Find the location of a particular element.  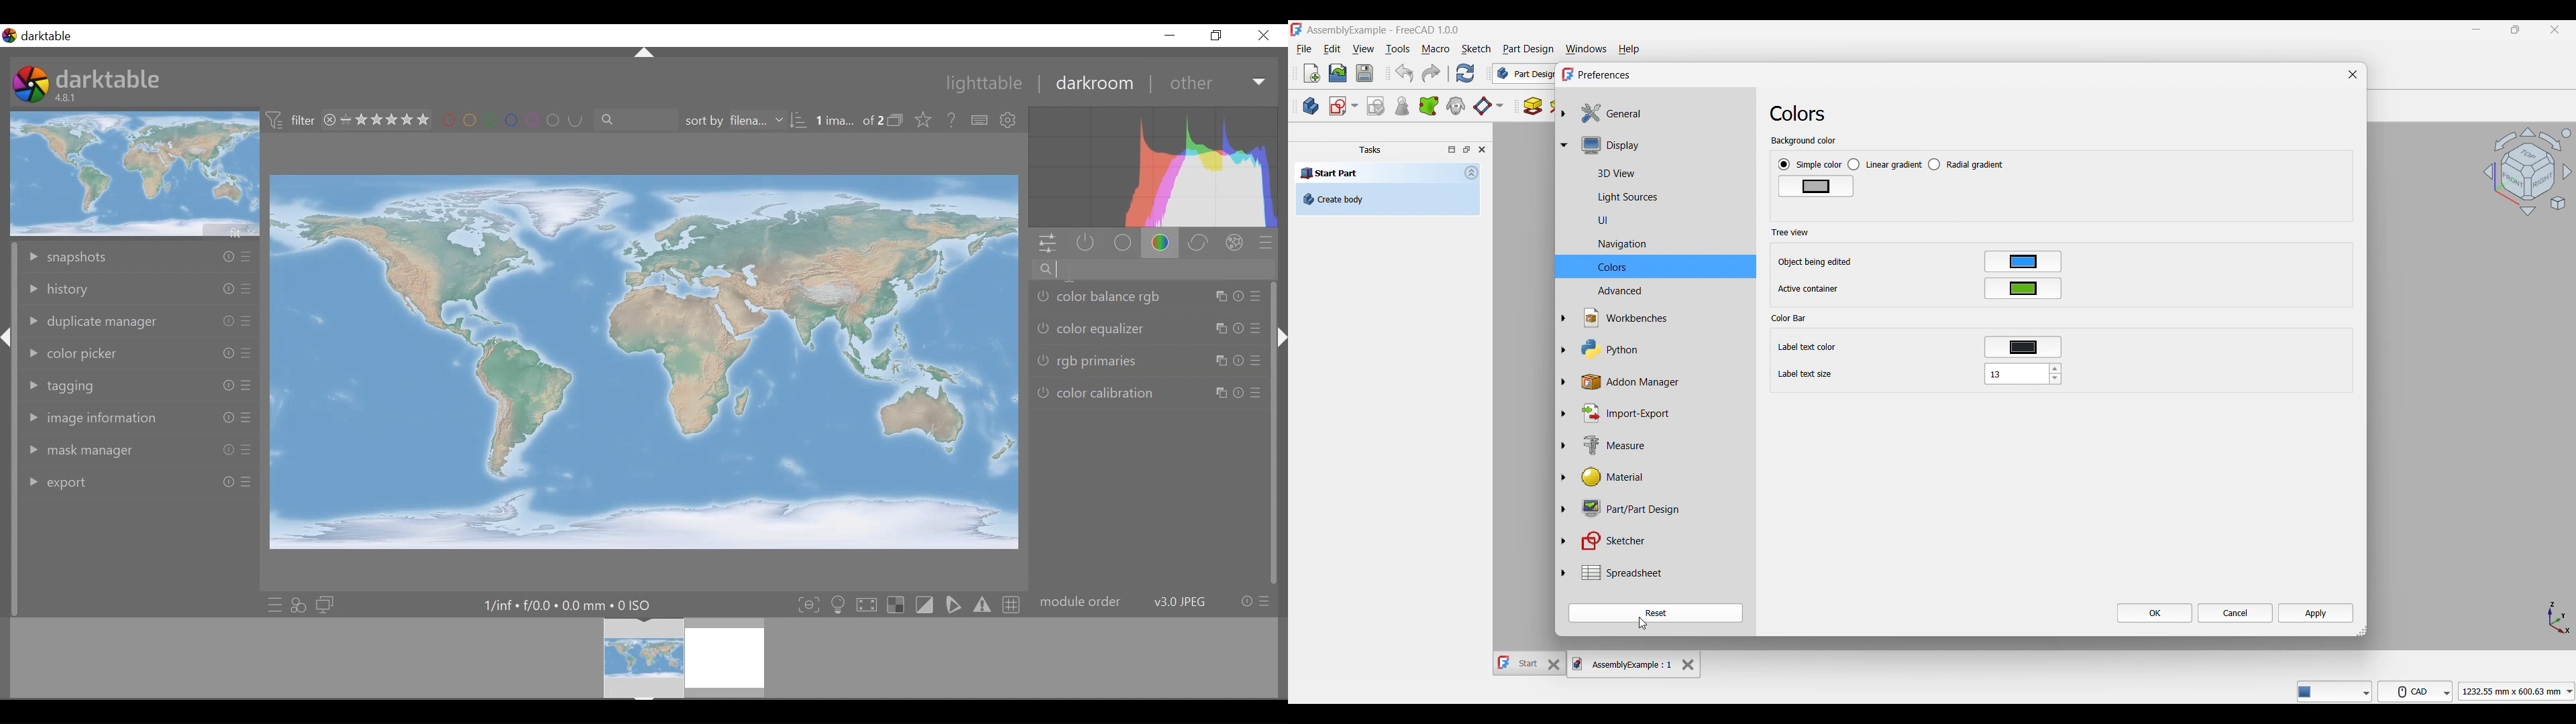

toggle clipping indication is located at coordinates (924, 605).